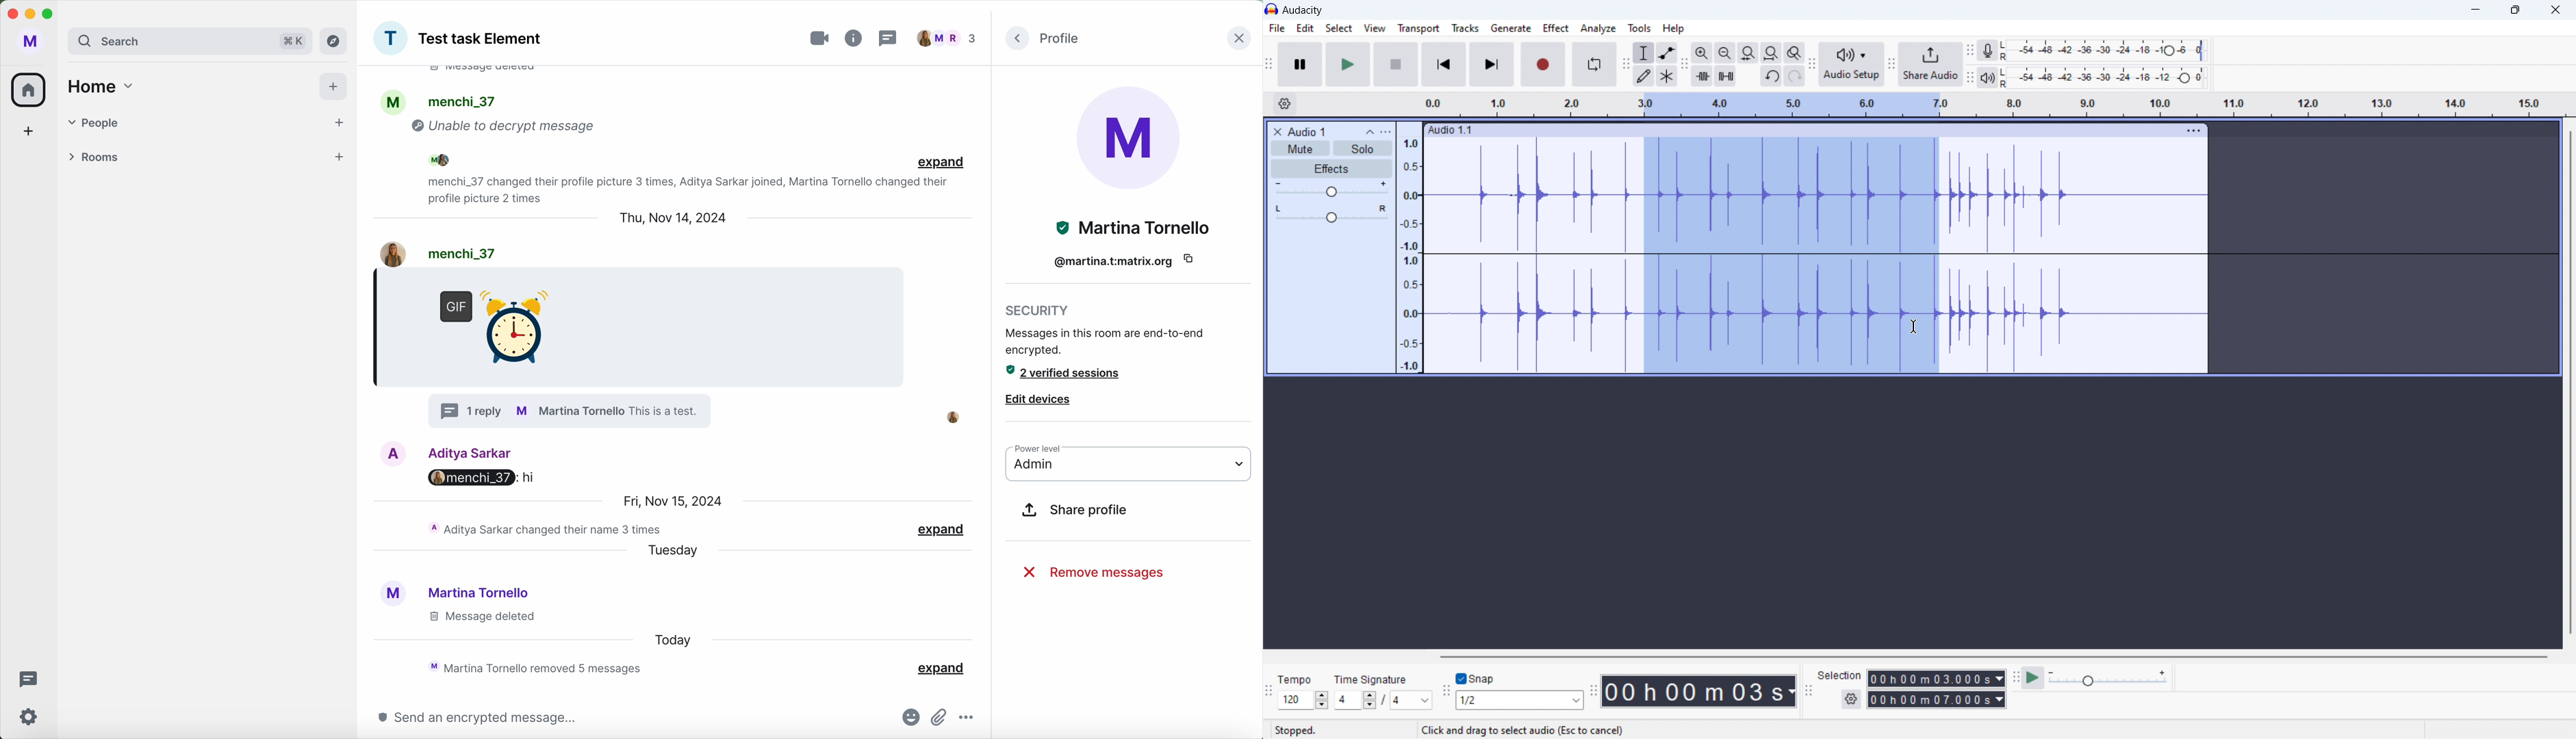 This screenshot has width=2576, height=756. What do you see at coordinates (1348, 64) in the screenshot?
I see `play` at bounding box center [1348, 64].